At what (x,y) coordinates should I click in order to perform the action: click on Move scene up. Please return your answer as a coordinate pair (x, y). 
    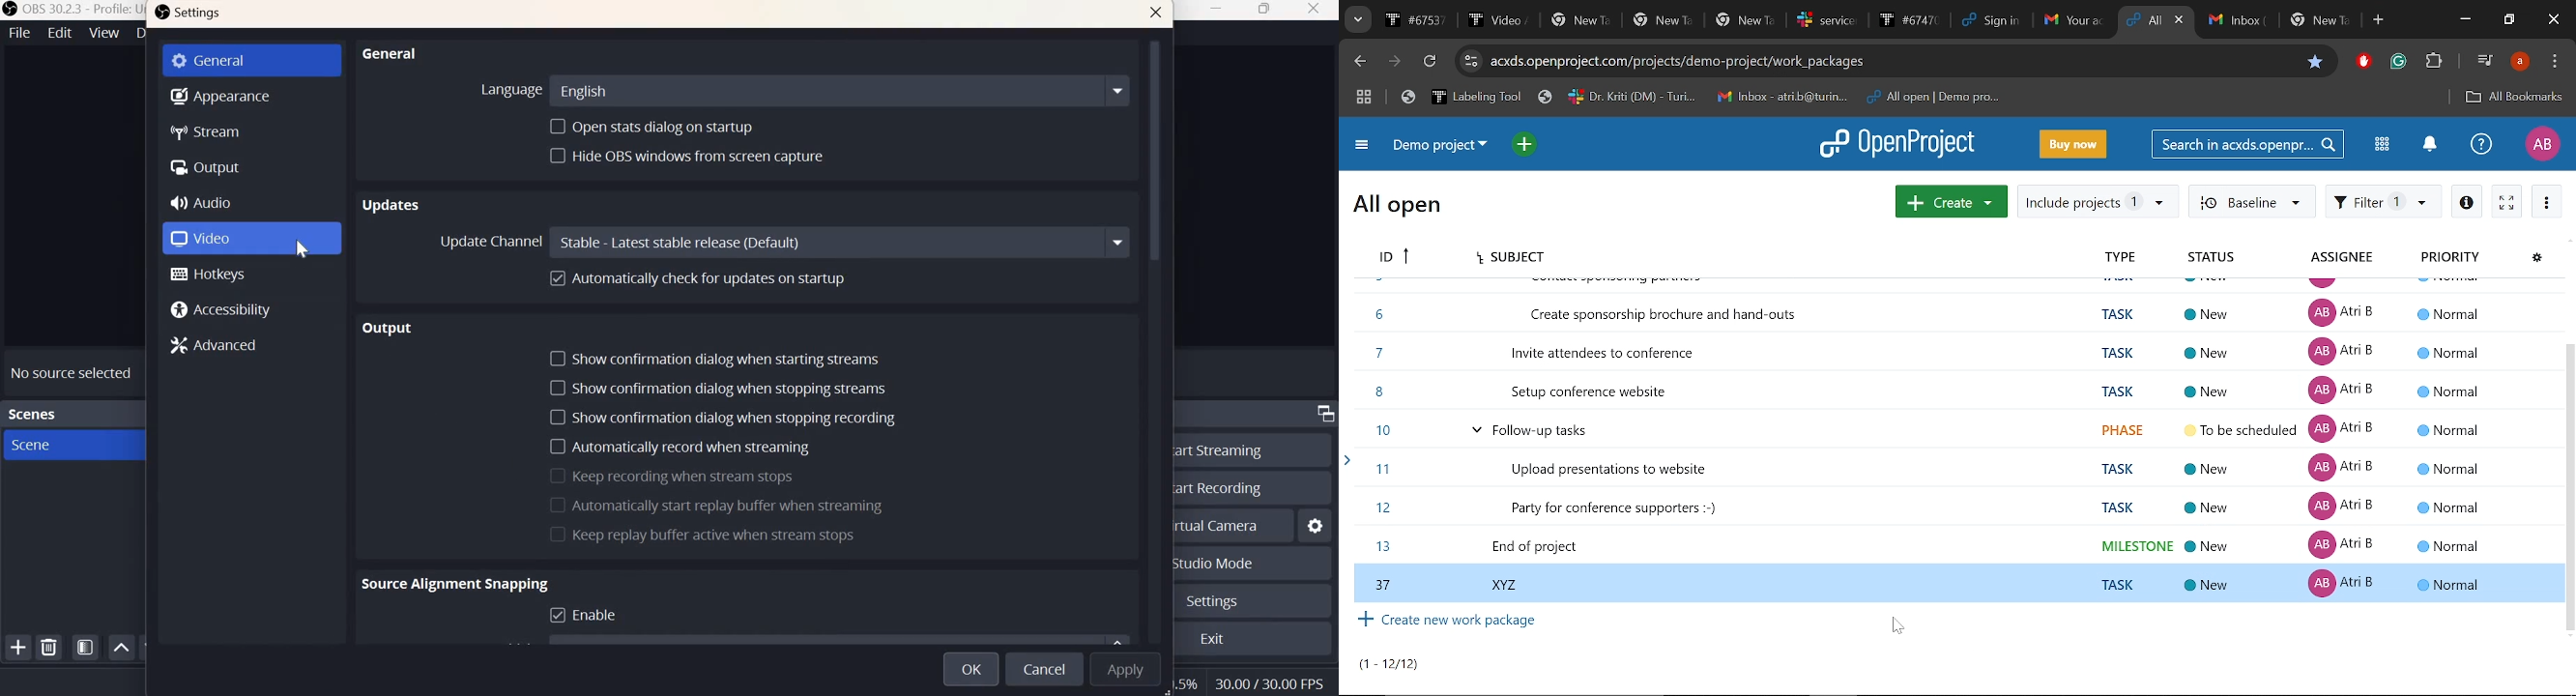
    Looking at the image, I should click on (123, 648).